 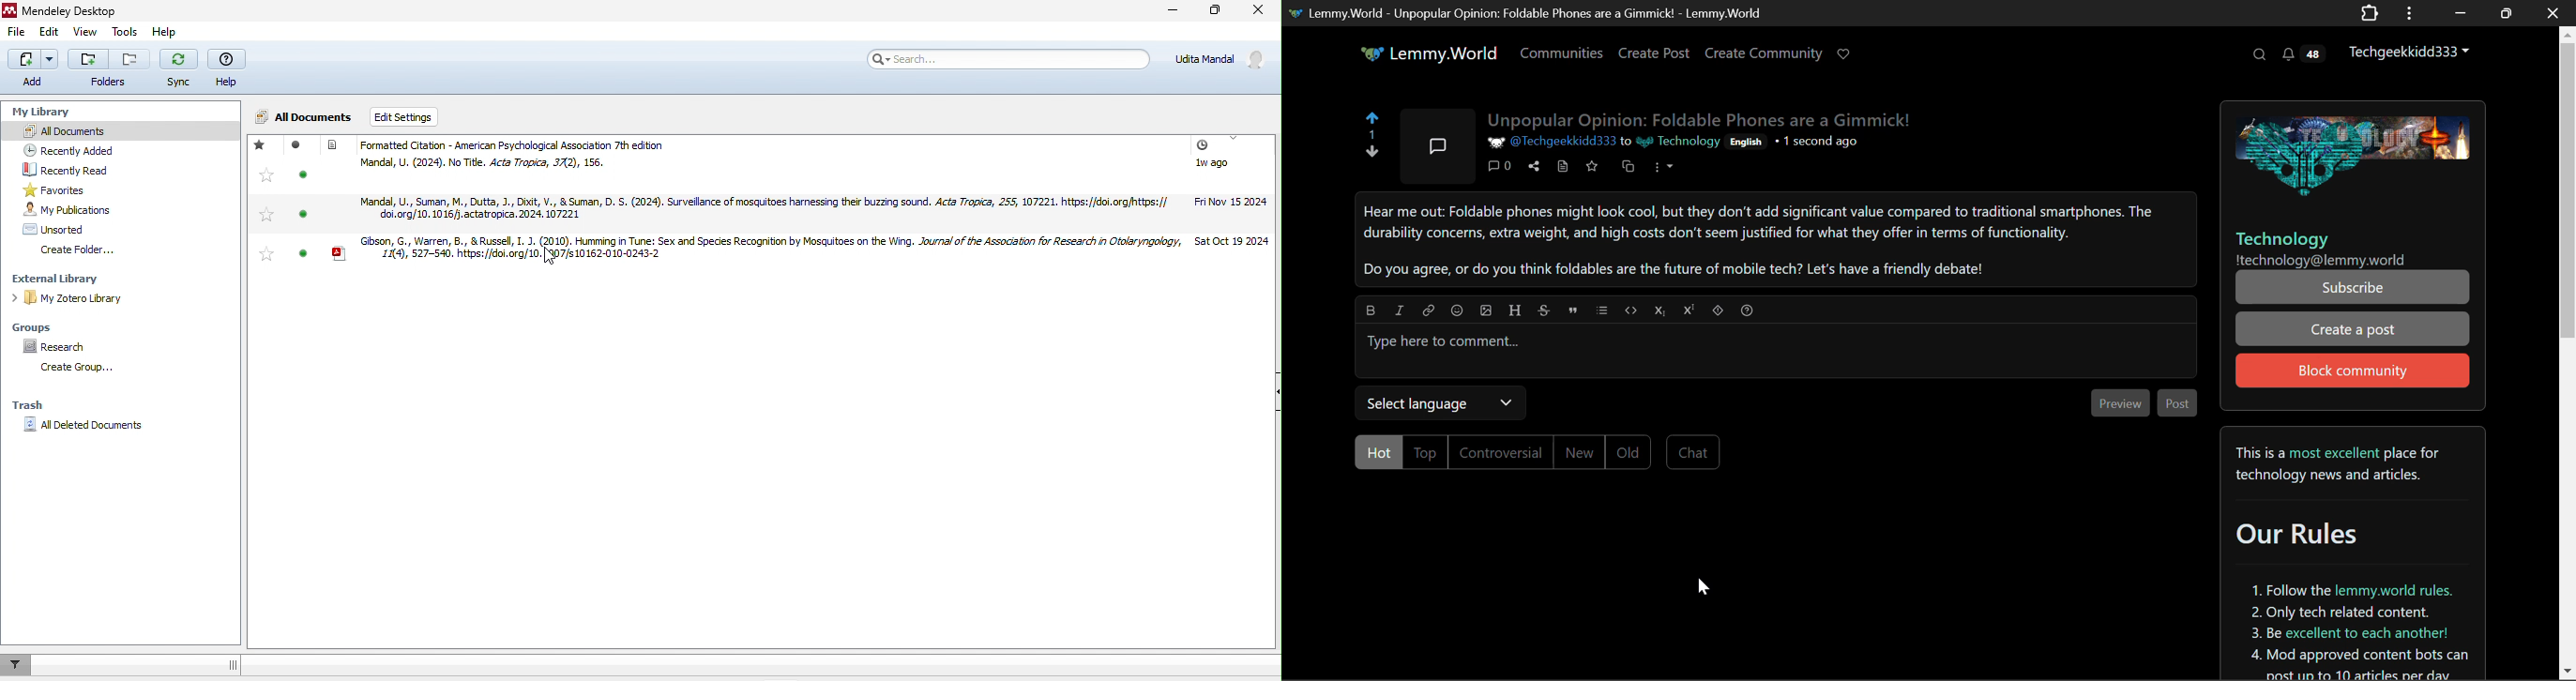 What do you see at coordinates (65, 347) in the screenshot?
I see `research` at bounding box center [65, 347].